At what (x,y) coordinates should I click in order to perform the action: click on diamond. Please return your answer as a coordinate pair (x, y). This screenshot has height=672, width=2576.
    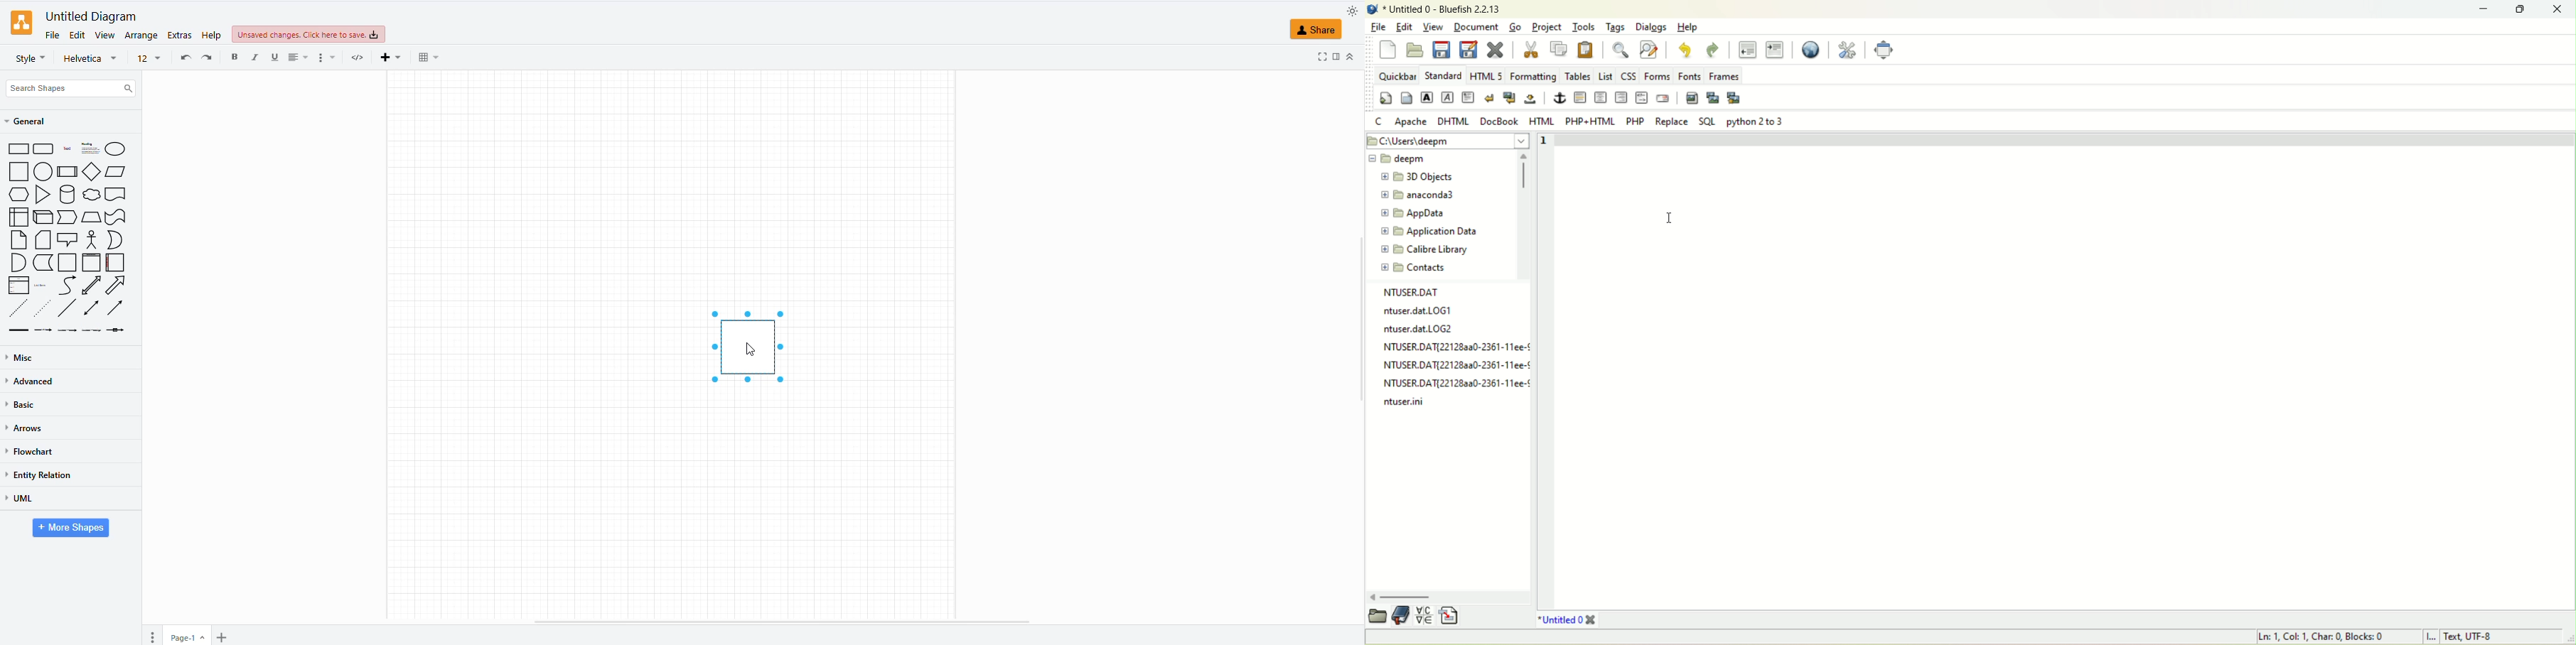
    Looking at the image, I should click on (92, 171).